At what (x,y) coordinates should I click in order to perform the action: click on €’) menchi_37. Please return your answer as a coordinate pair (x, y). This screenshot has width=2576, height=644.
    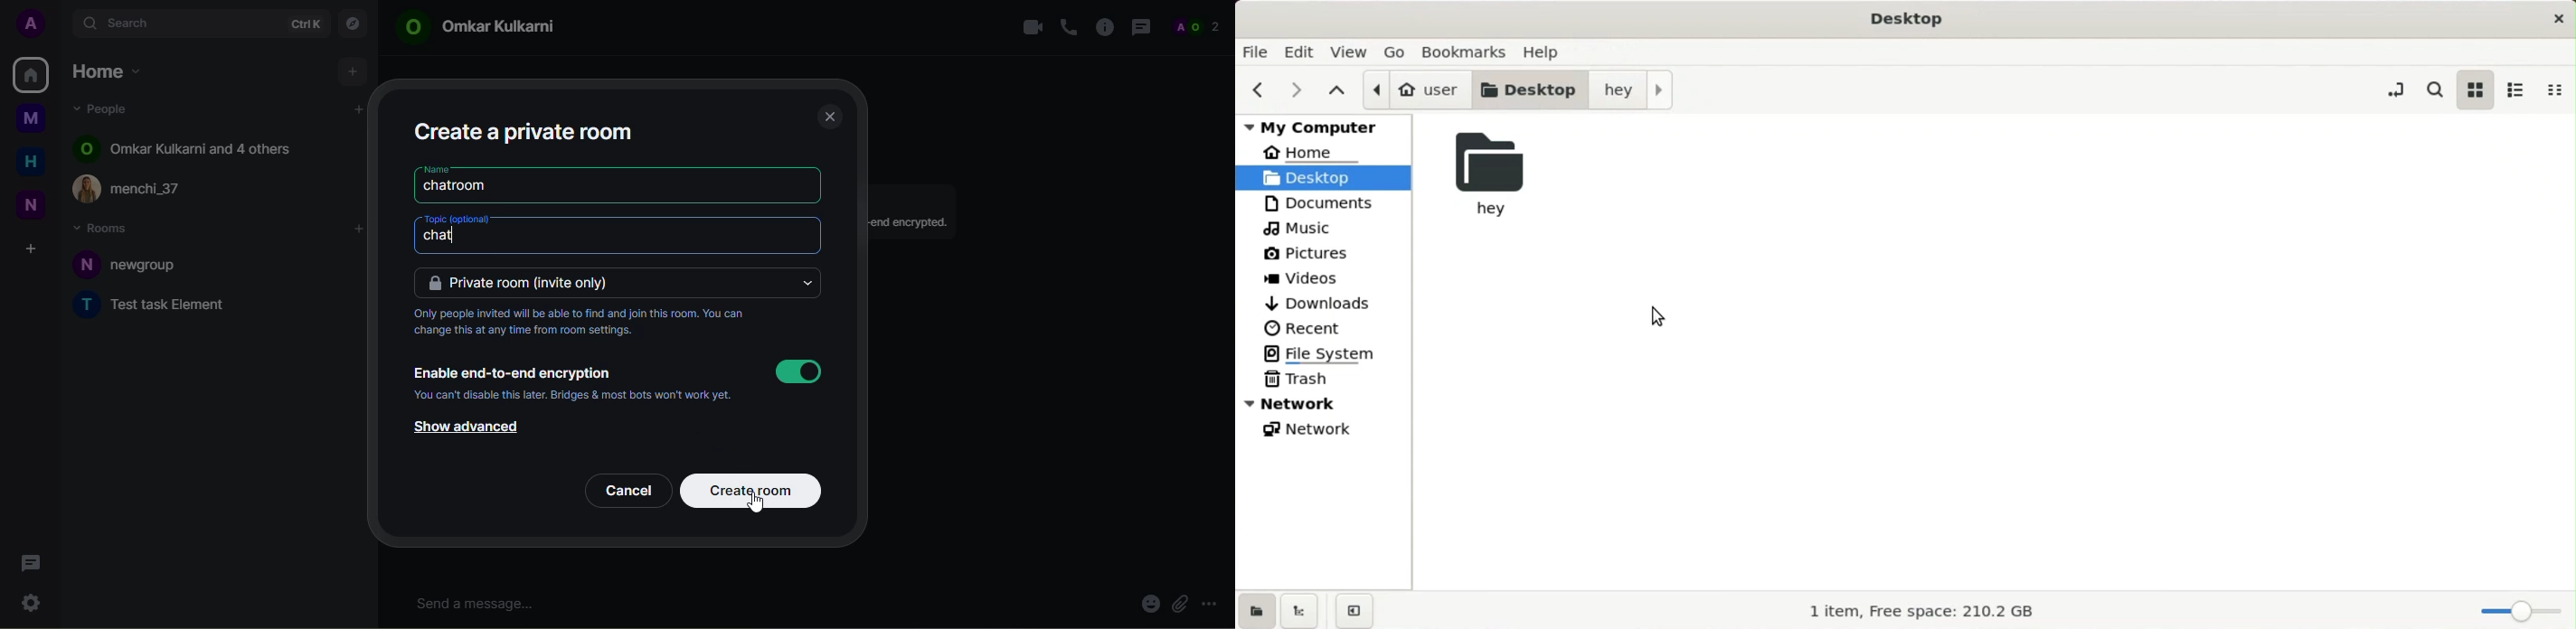
    Looking at the image, I should click on (151, 191).